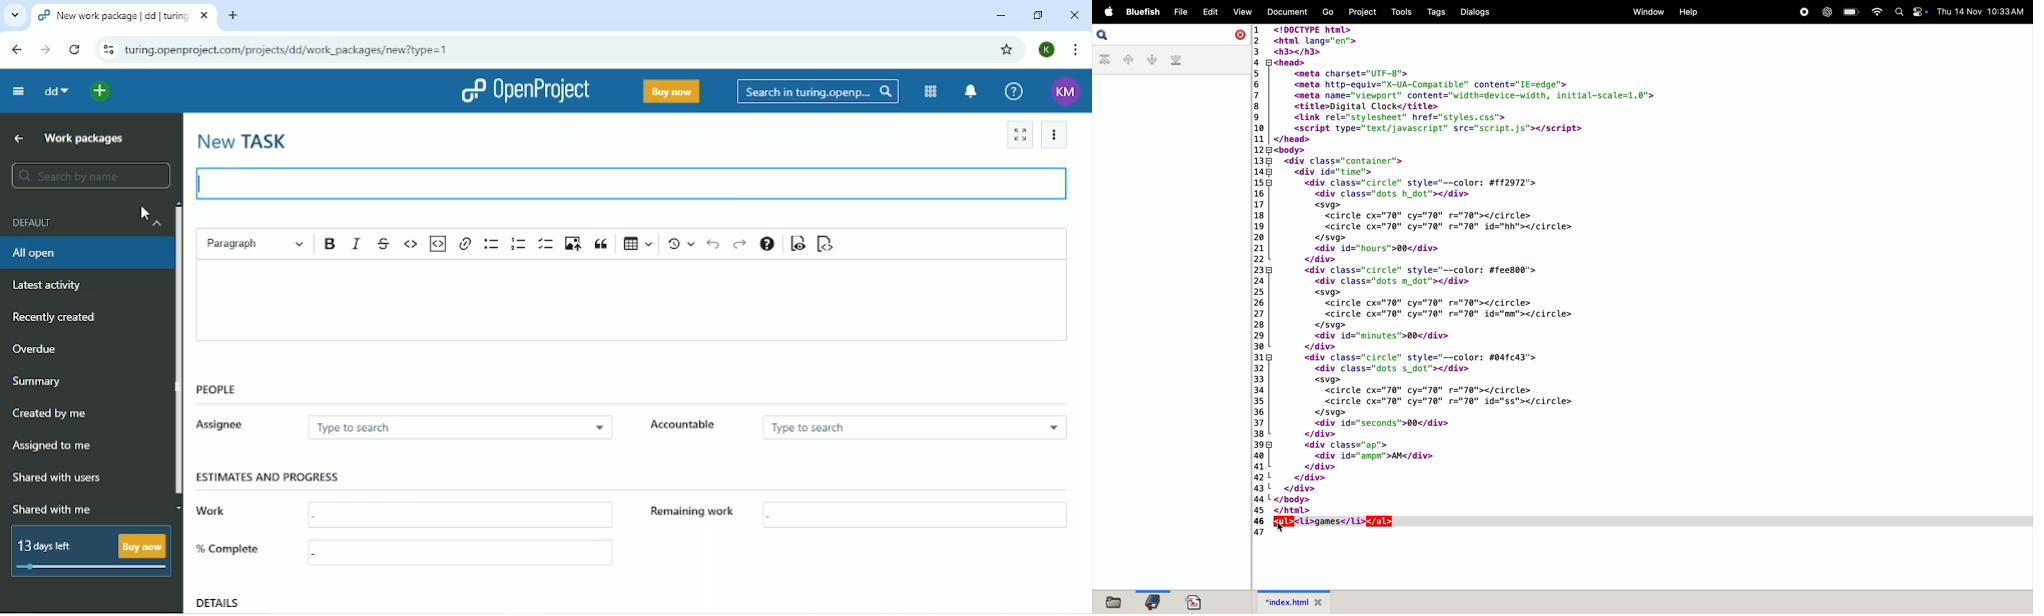  I want to click on Close, so click(1076, 15).